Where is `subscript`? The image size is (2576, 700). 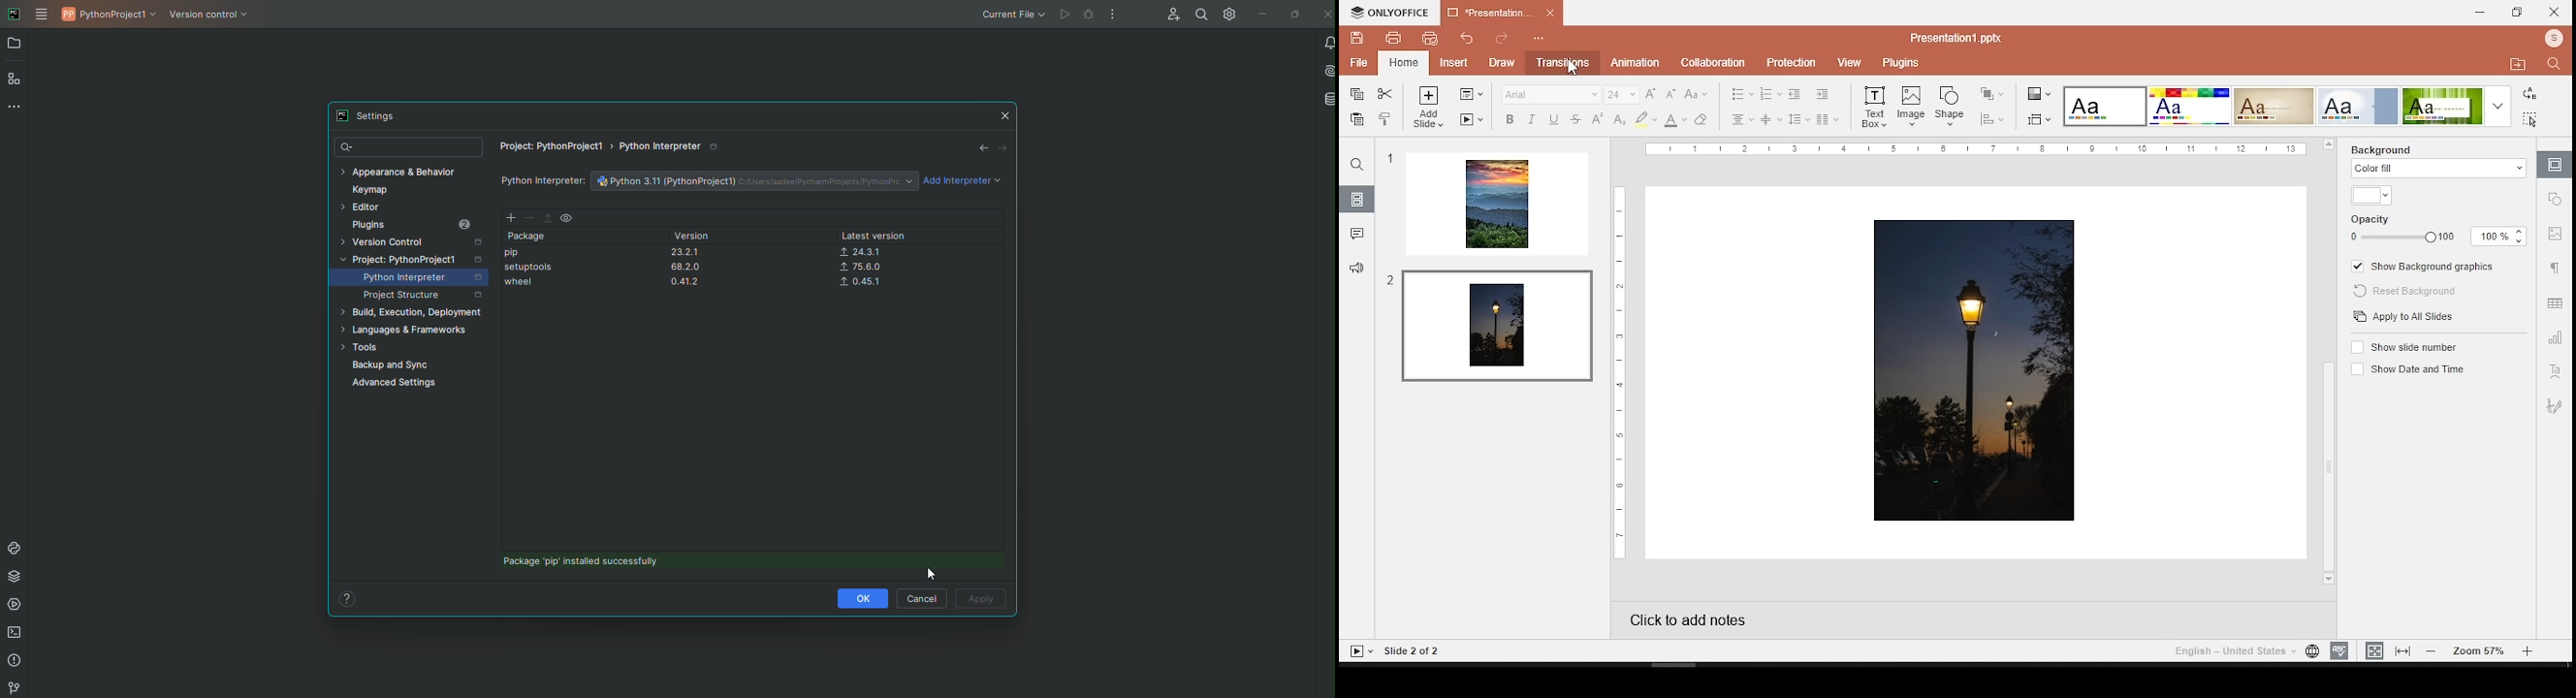
subscript is located at coordinates (1618, 120).